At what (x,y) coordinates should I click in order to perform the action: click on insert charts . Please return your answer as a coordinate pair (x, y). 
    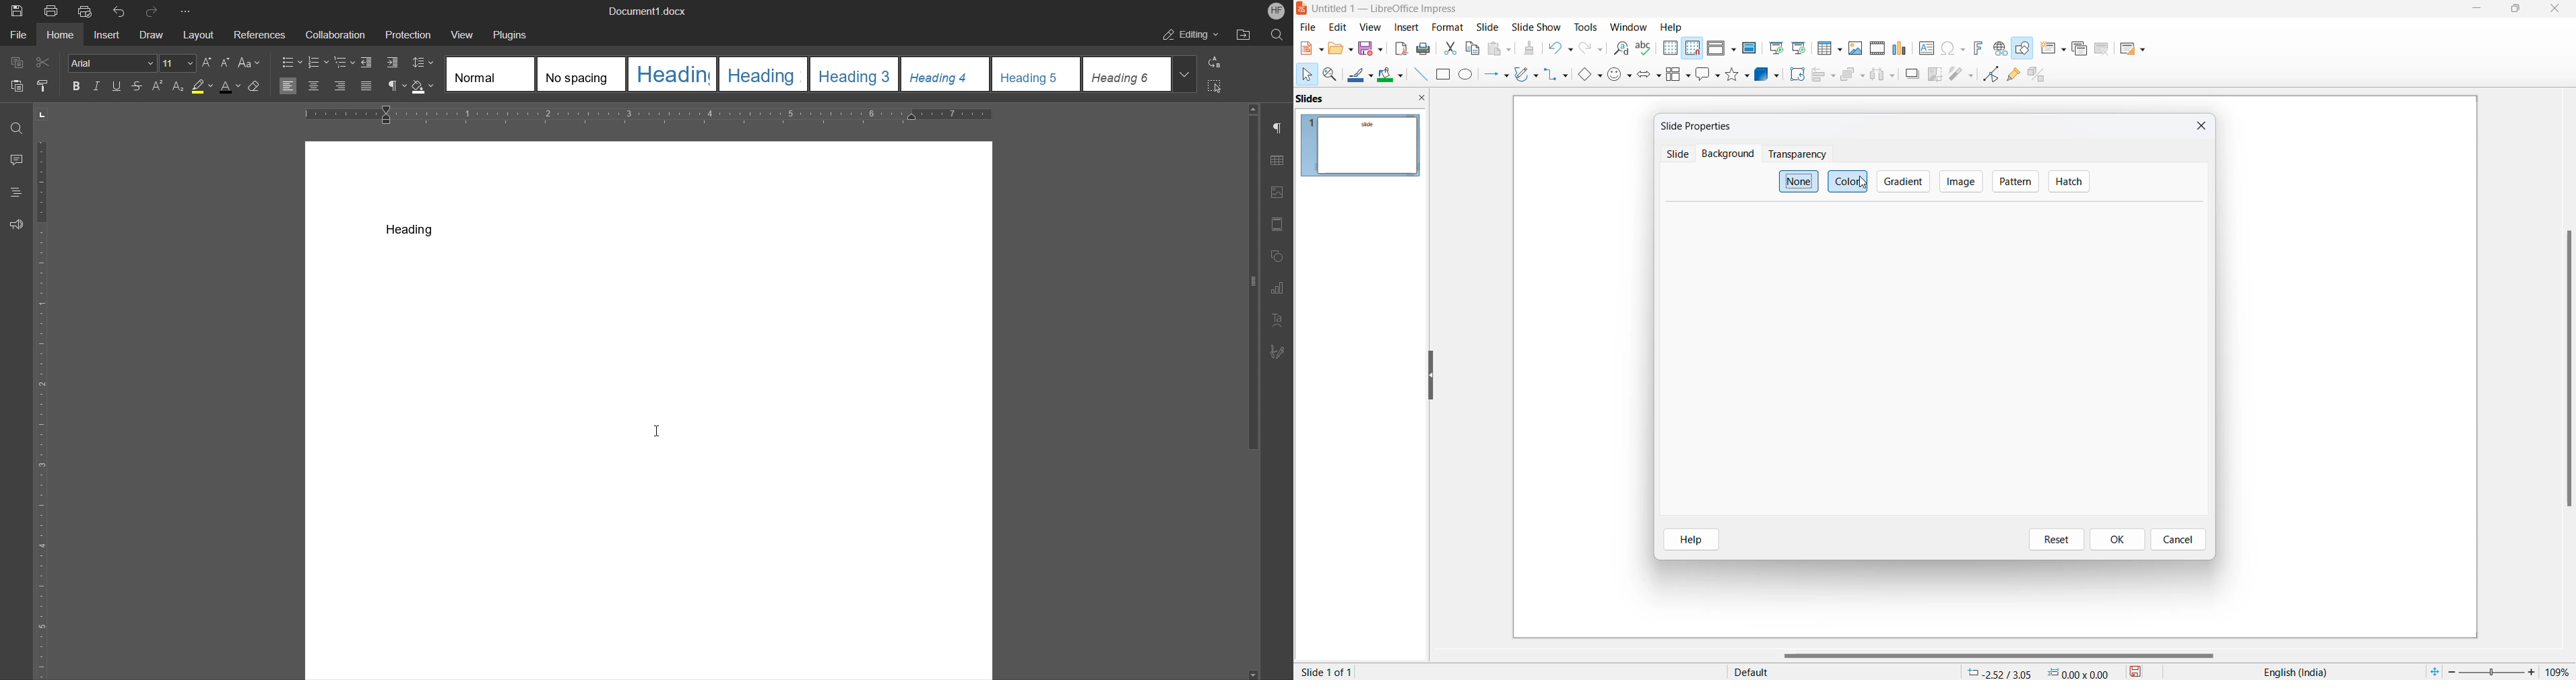
    Looking at the image, I should click on (1901, 48).